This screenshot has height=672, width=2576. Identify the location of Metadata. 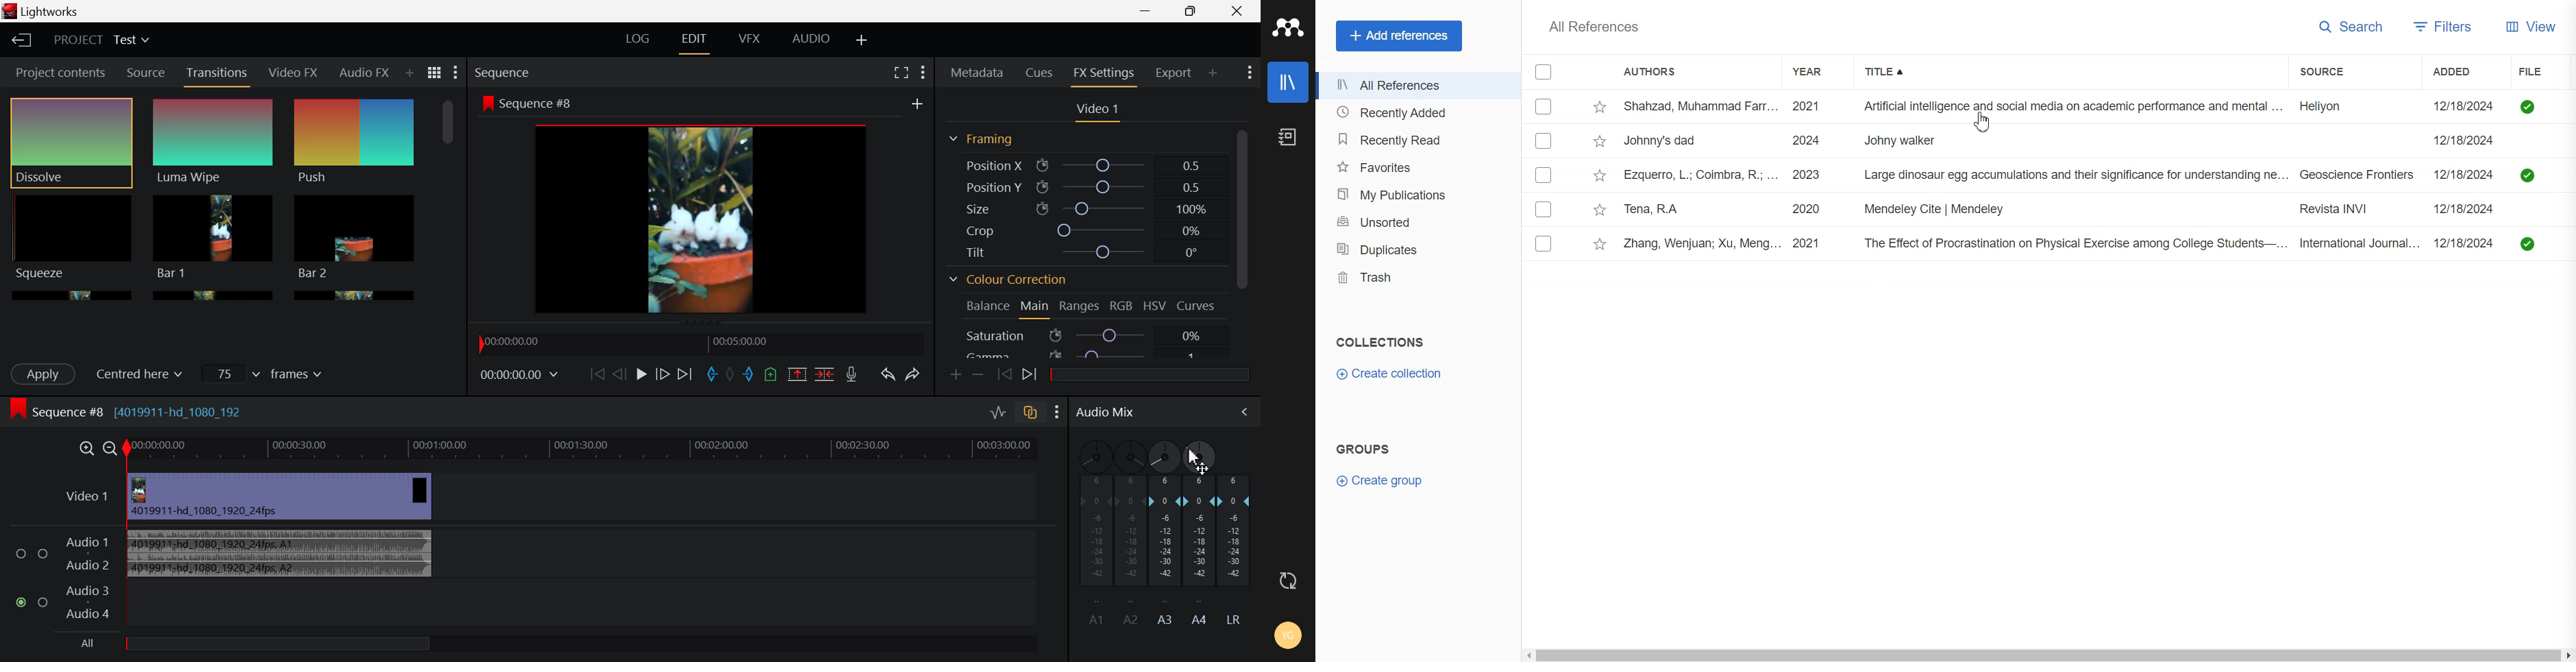
(977, 72).